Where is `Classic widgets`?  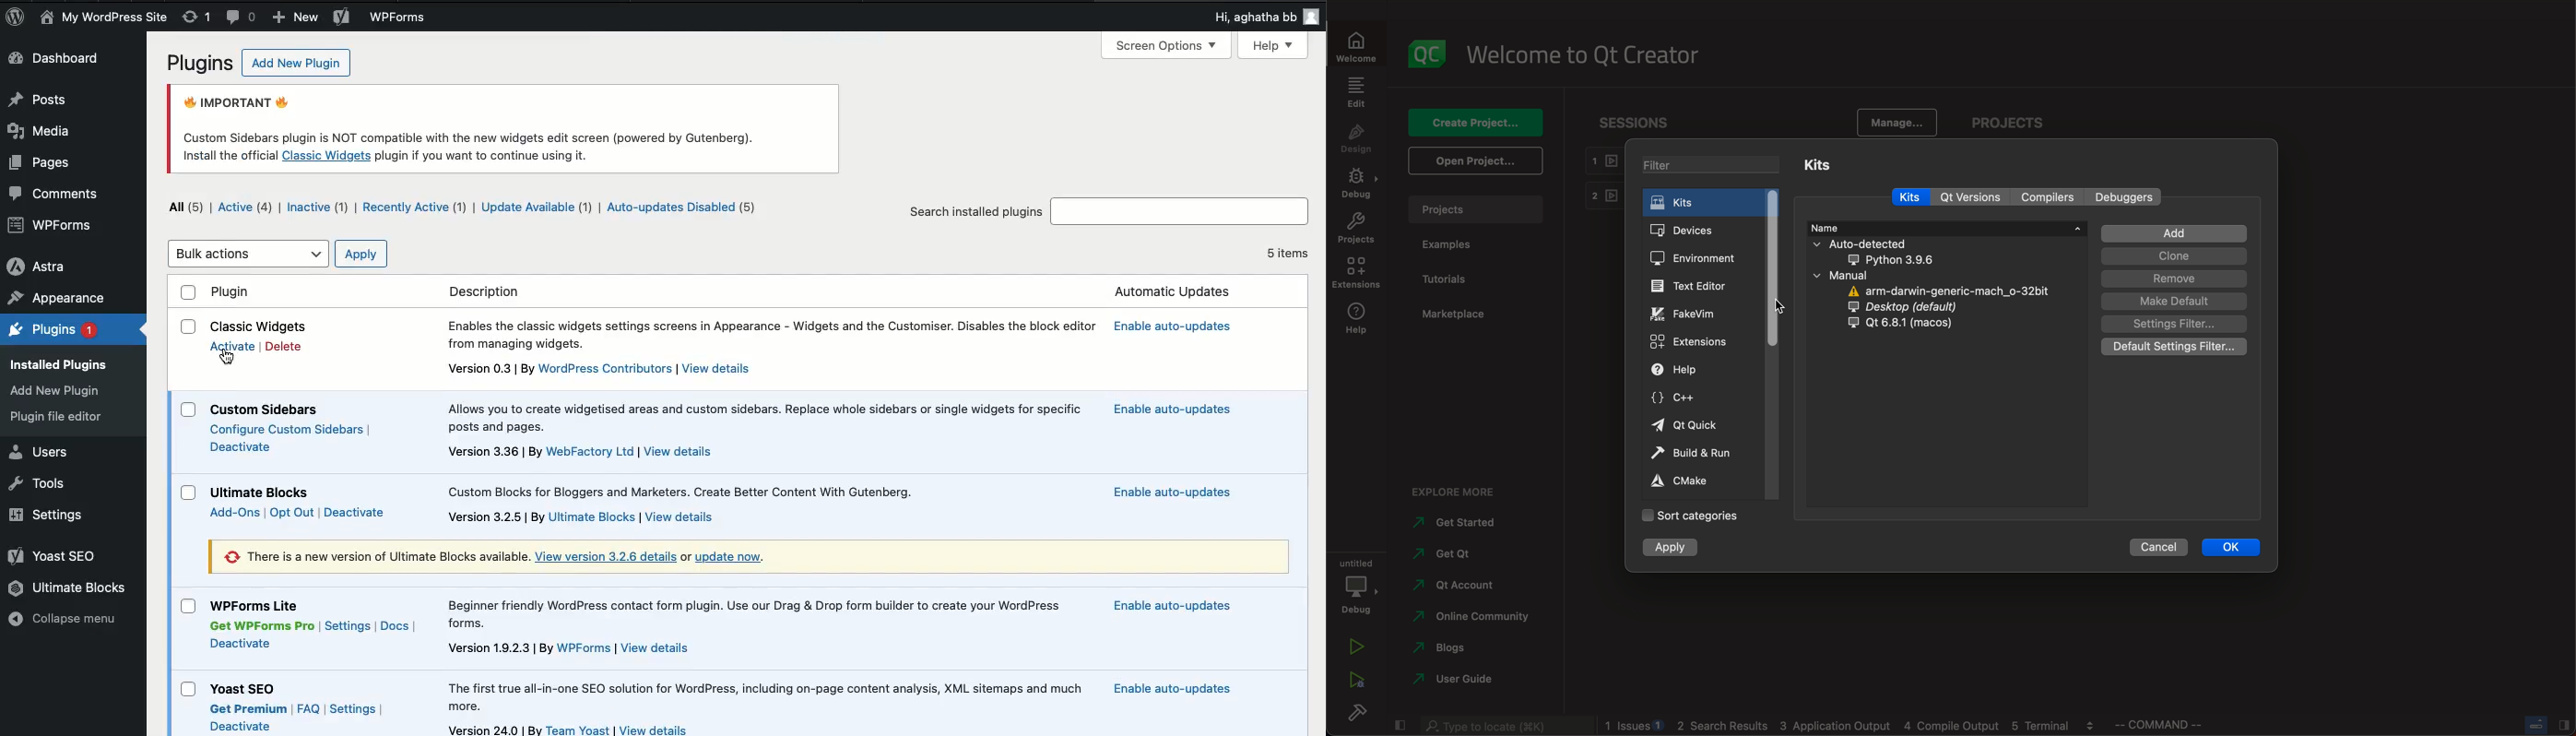
Classic widgets is located at coordinates (262, 326).